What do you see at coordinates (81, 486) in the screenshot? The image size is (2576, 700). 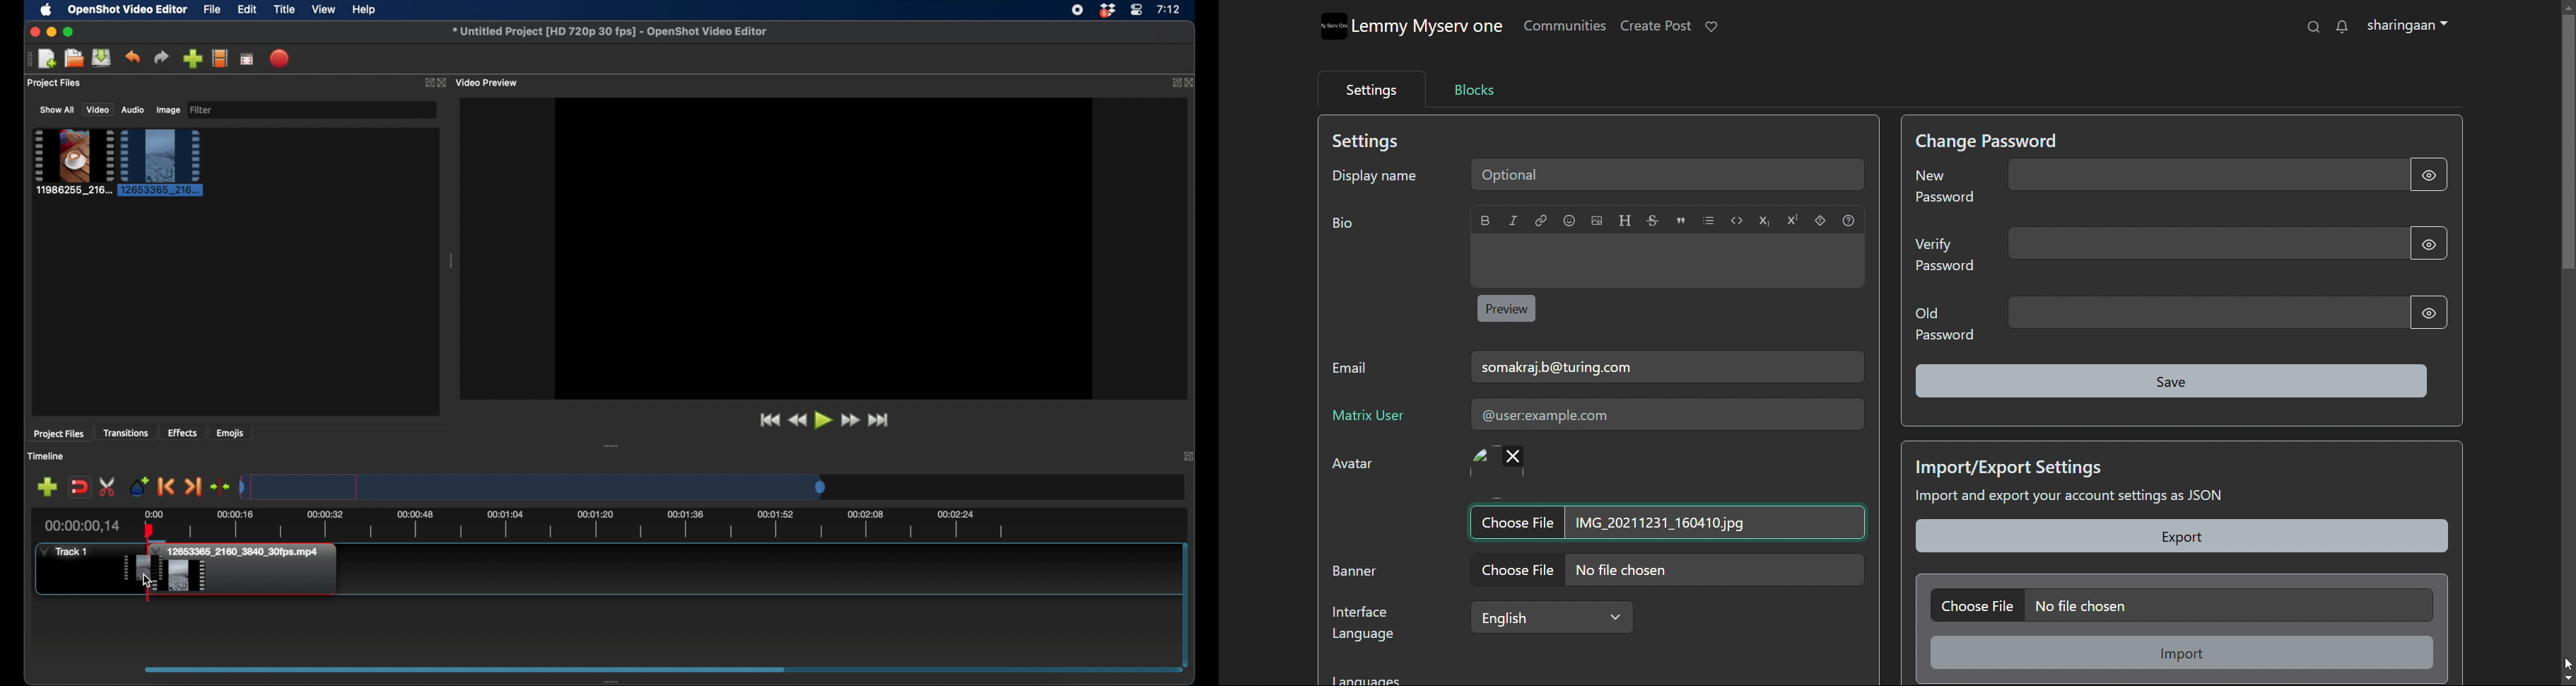 I see `disbale snapping` at bounding box center [81, 486].